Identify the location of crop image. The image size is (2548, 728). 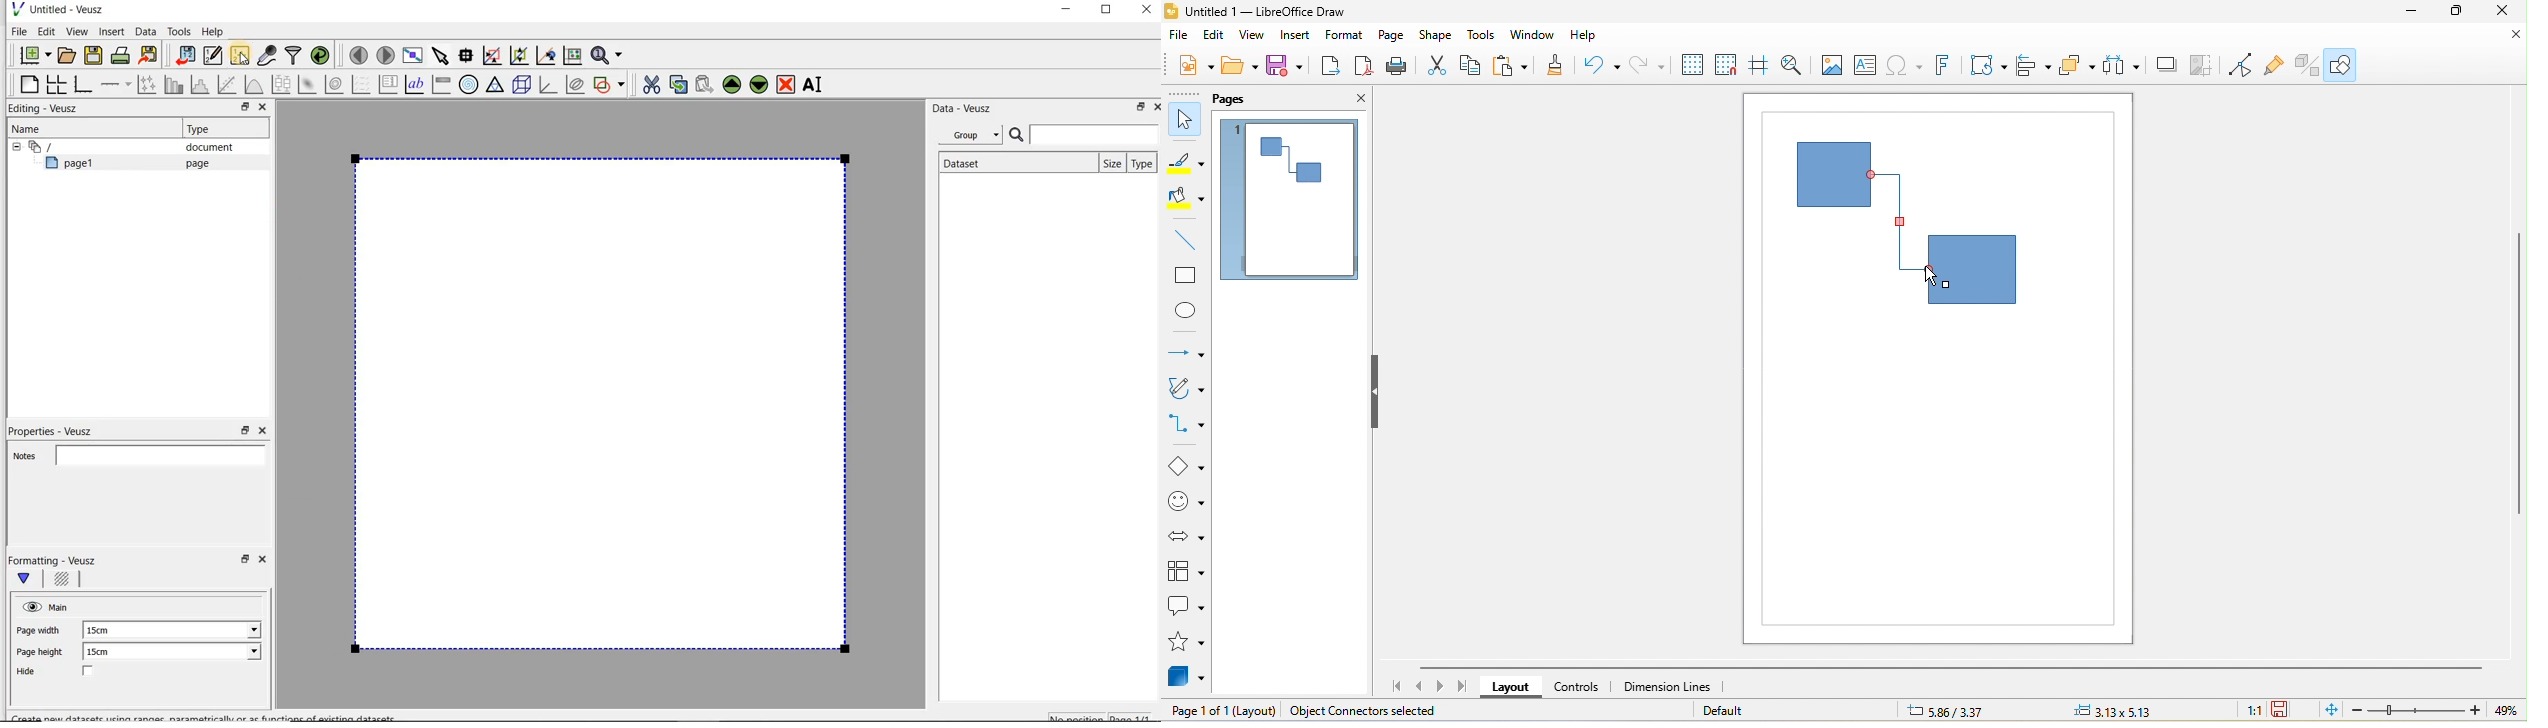
(2205, 65).